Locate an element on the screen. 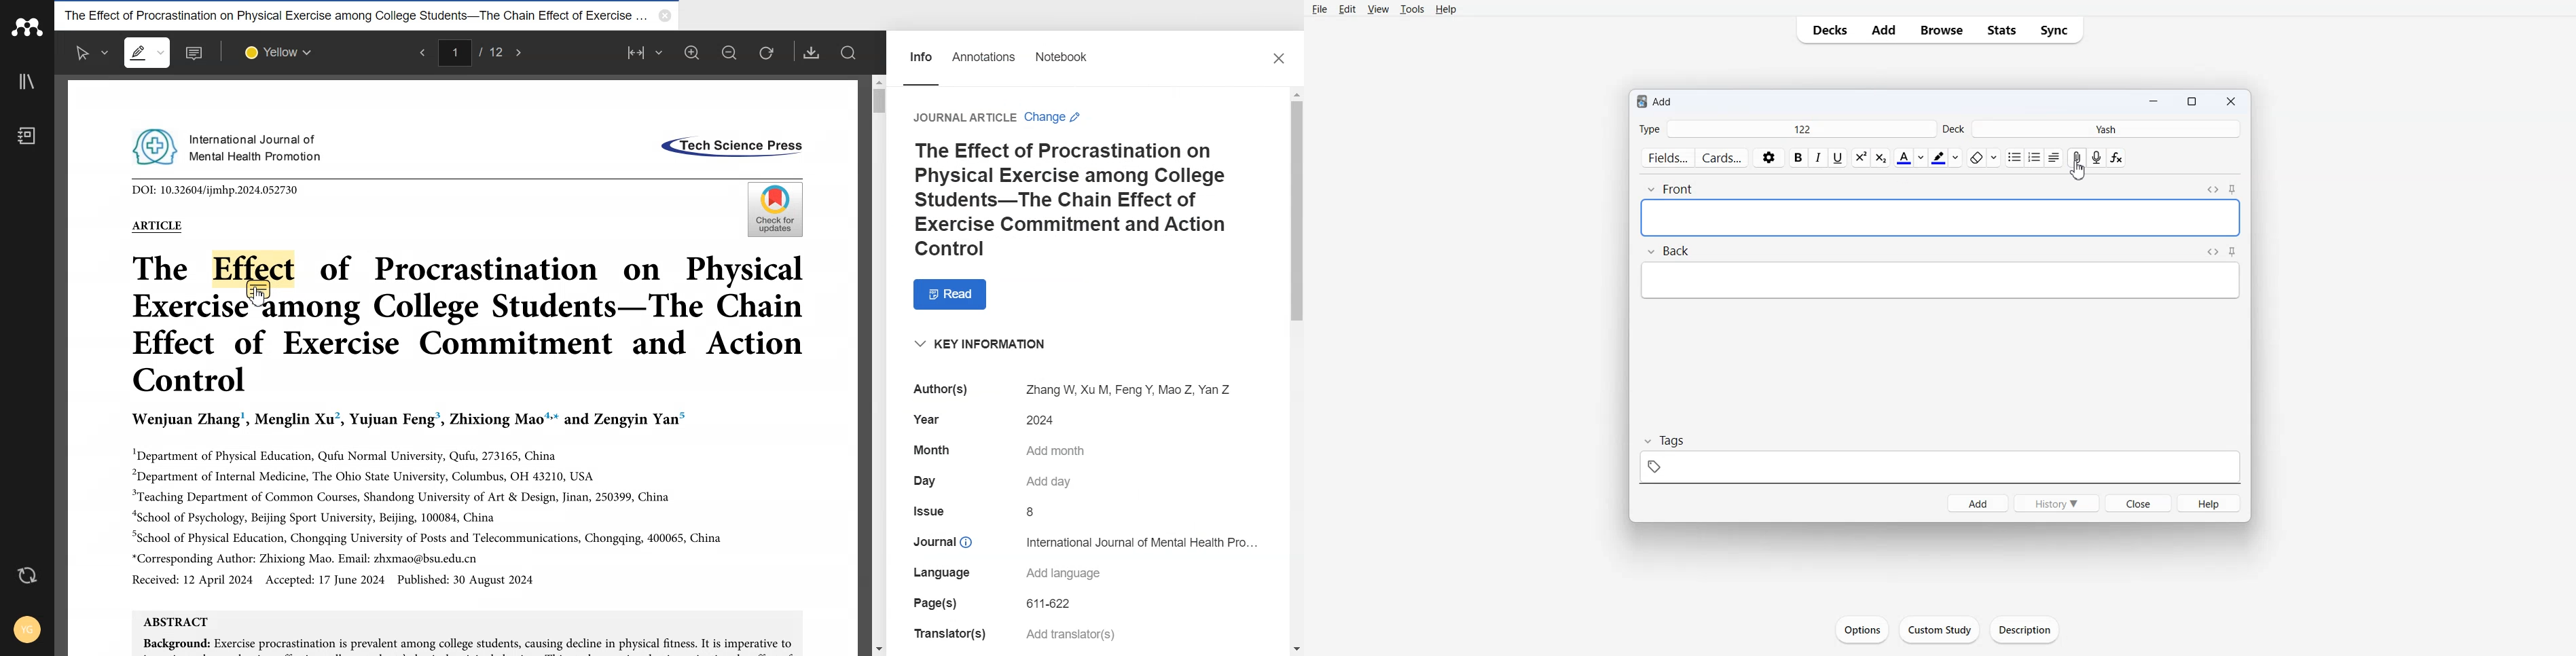 The height and width of the screenshot is (672, 2576). Wenjuan Zhang’, Menglin Xu’, Yujuan Feng’, Zhixiong Mao™* and Zengyin Yan” is located at coordinates (409, 420).